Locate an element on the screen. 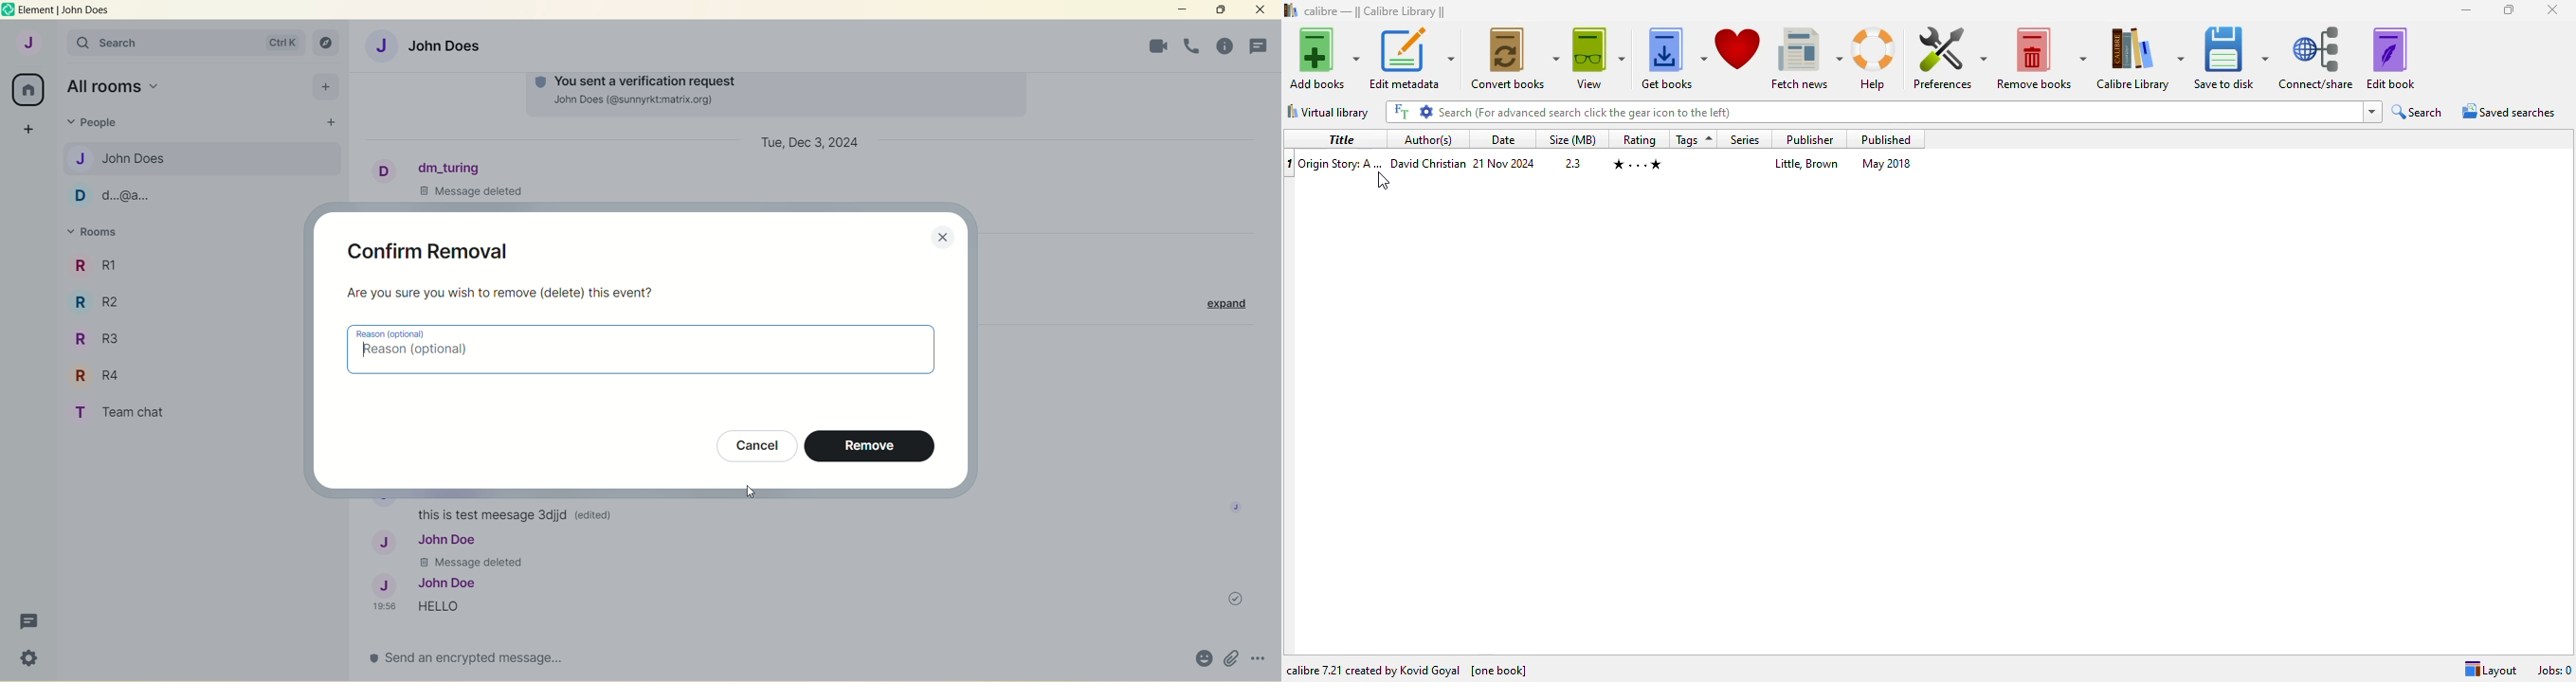  confirm removal is located at coordinates (431, 249).